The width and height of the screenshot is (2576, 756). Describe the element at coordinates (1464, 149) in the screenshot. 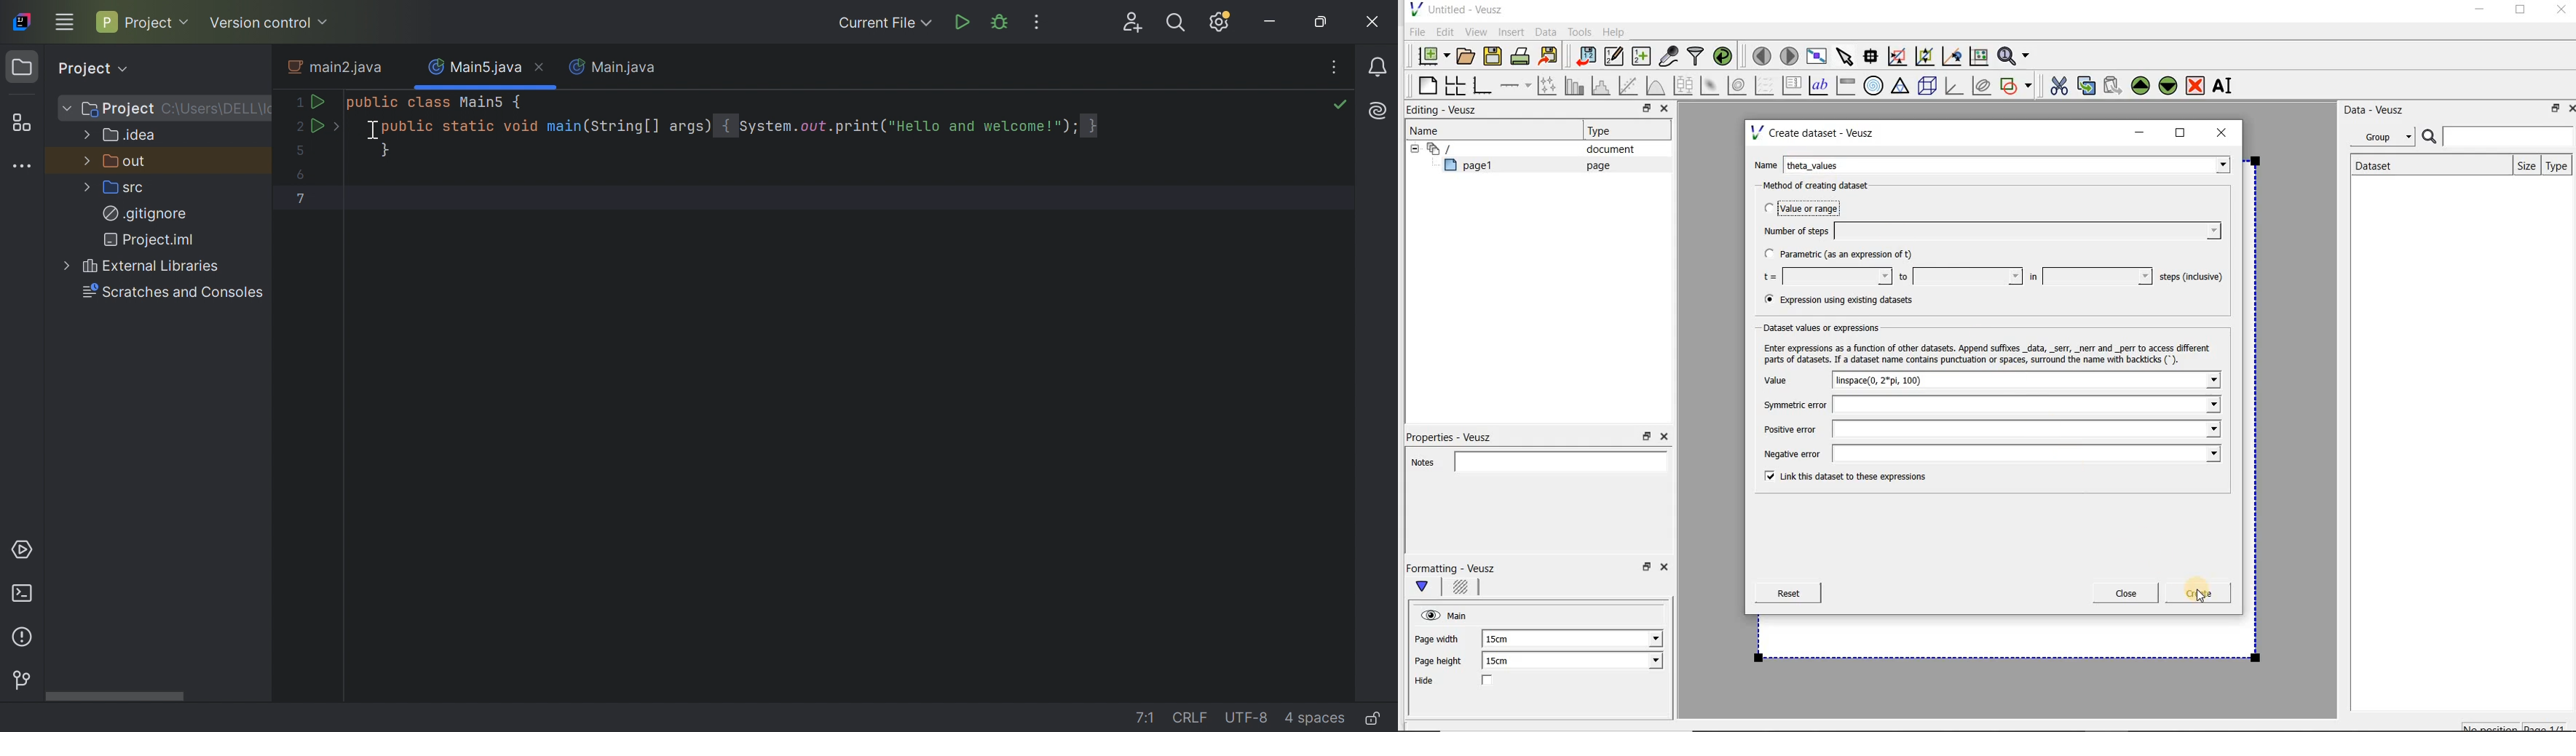

I see `Document widget` at that location.